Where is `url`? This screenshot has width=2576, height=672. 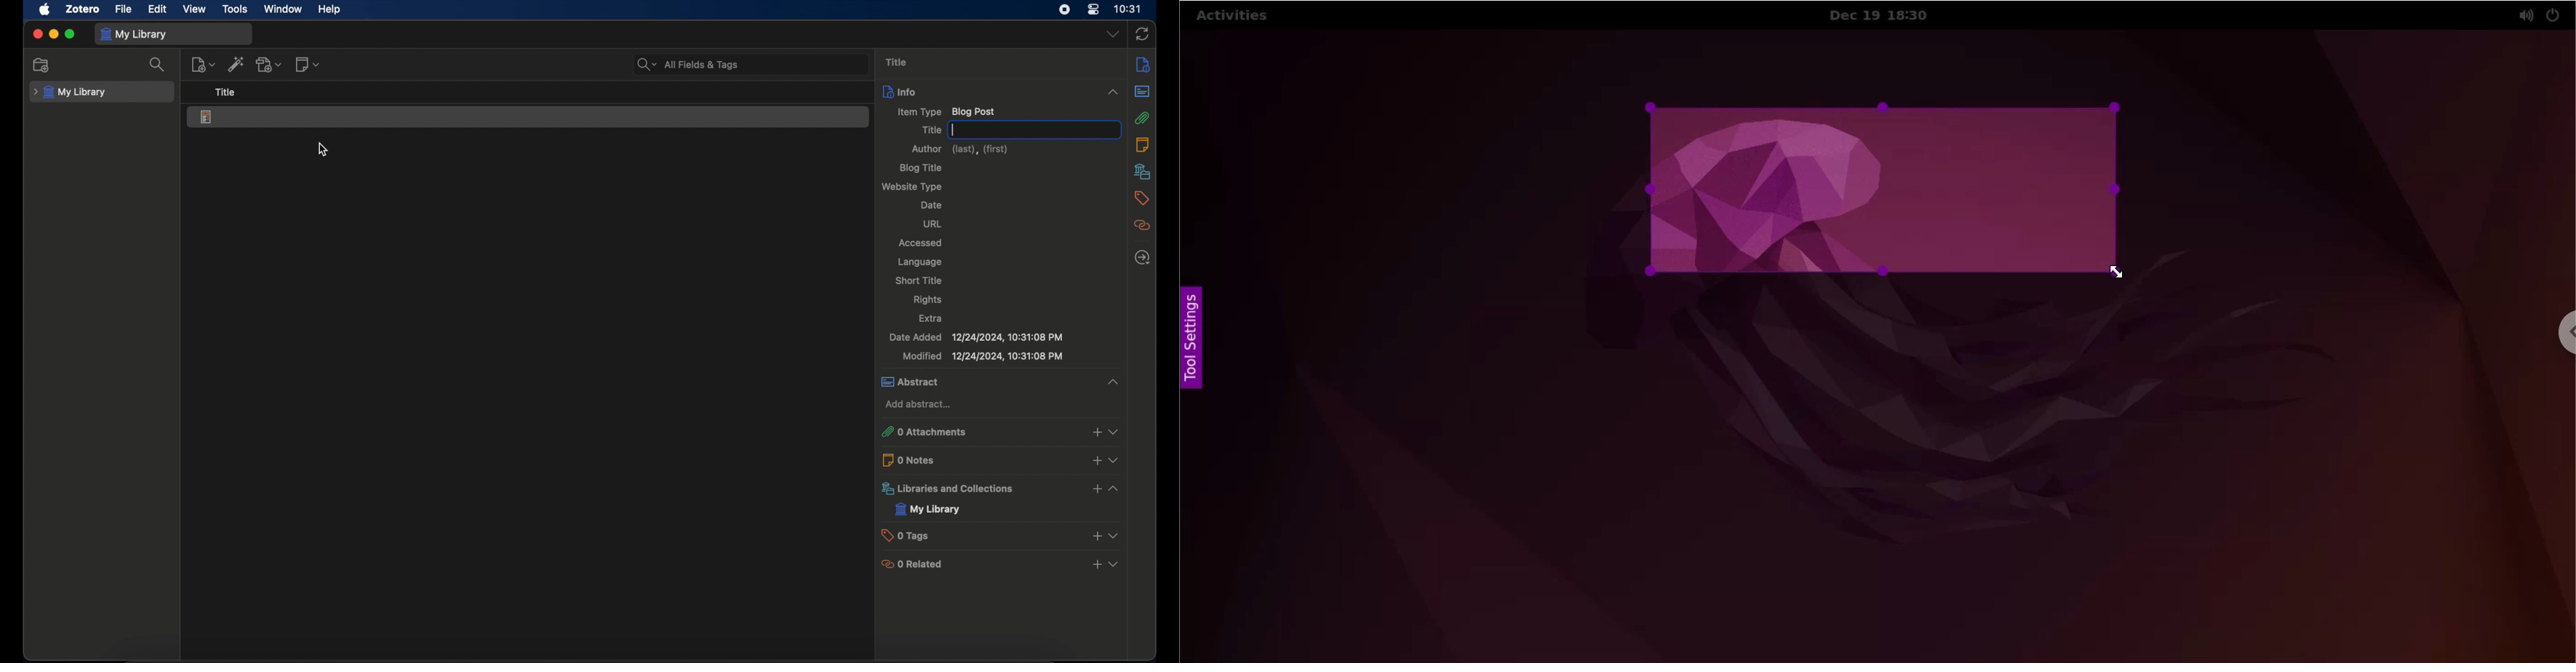
url is located at coordinates (934, 223).